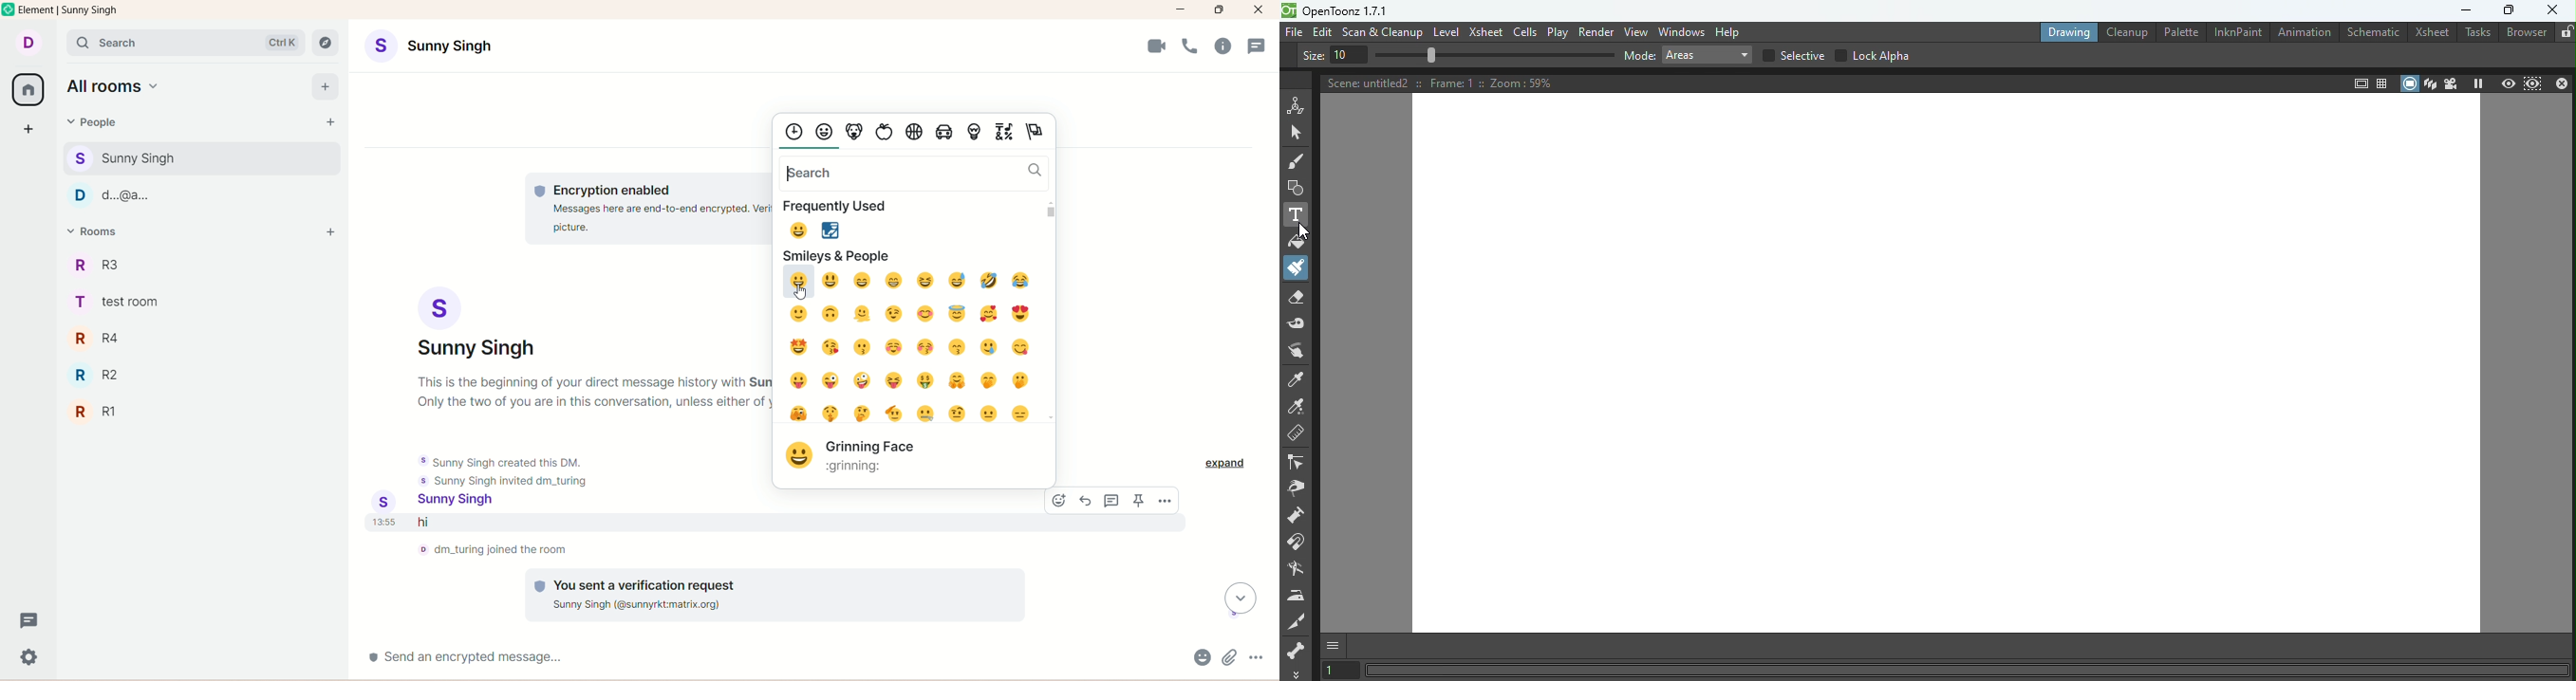  Describe the element at coordinates (894, 380) in the screenshot. I see `Squinting face with open mouth` at that location.